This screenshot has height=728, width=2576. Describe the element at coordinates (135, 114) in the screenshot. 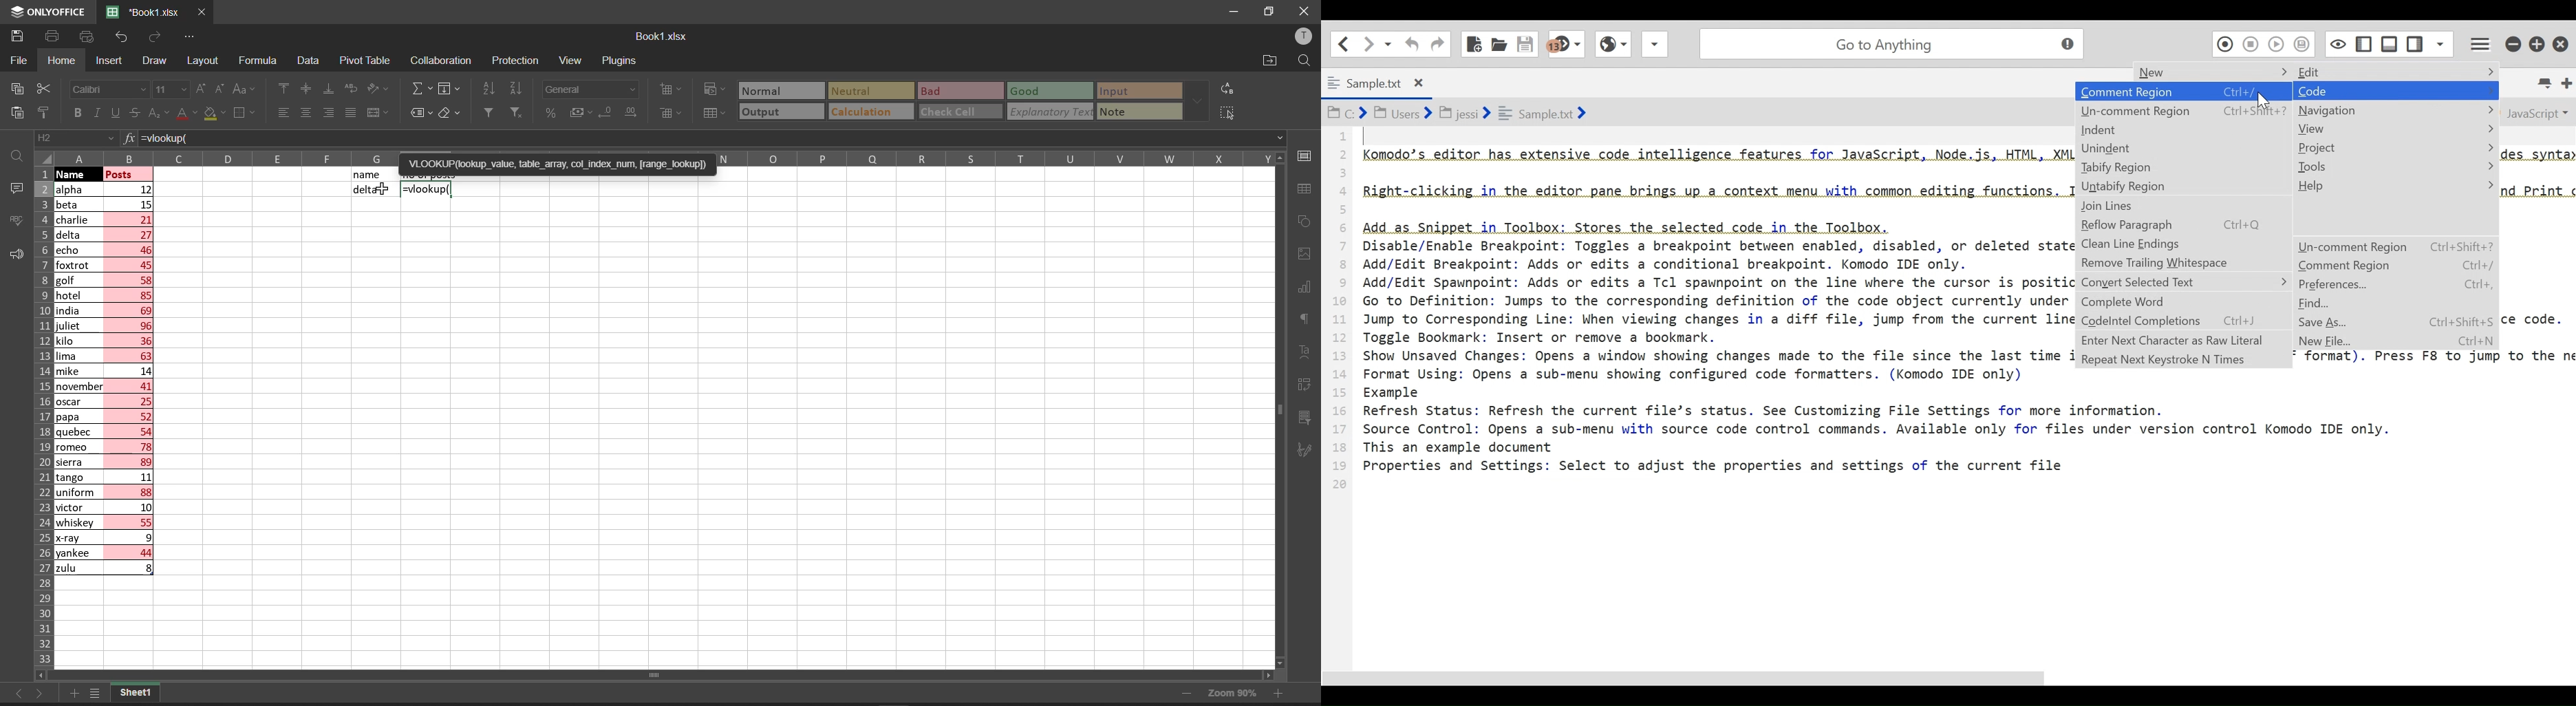

I see `strikethrough` at that location.